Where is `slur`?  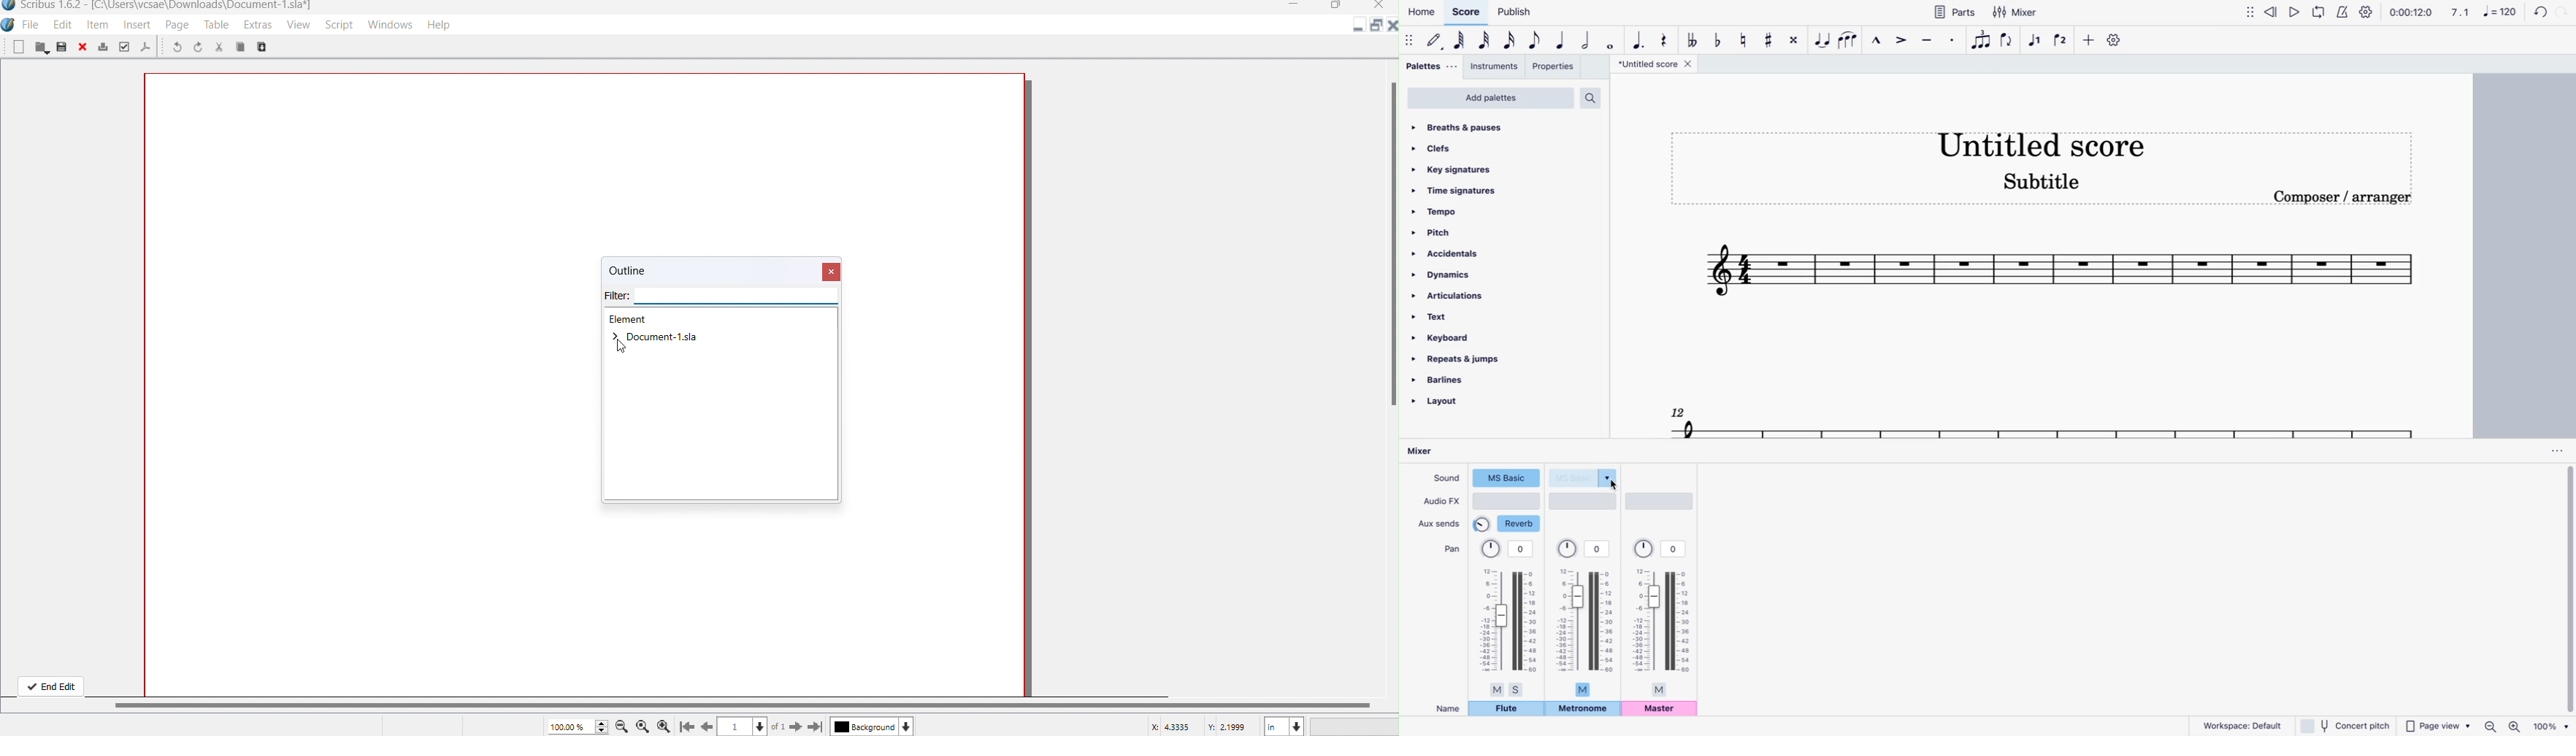 slur is located at coordinates (1852, 41).